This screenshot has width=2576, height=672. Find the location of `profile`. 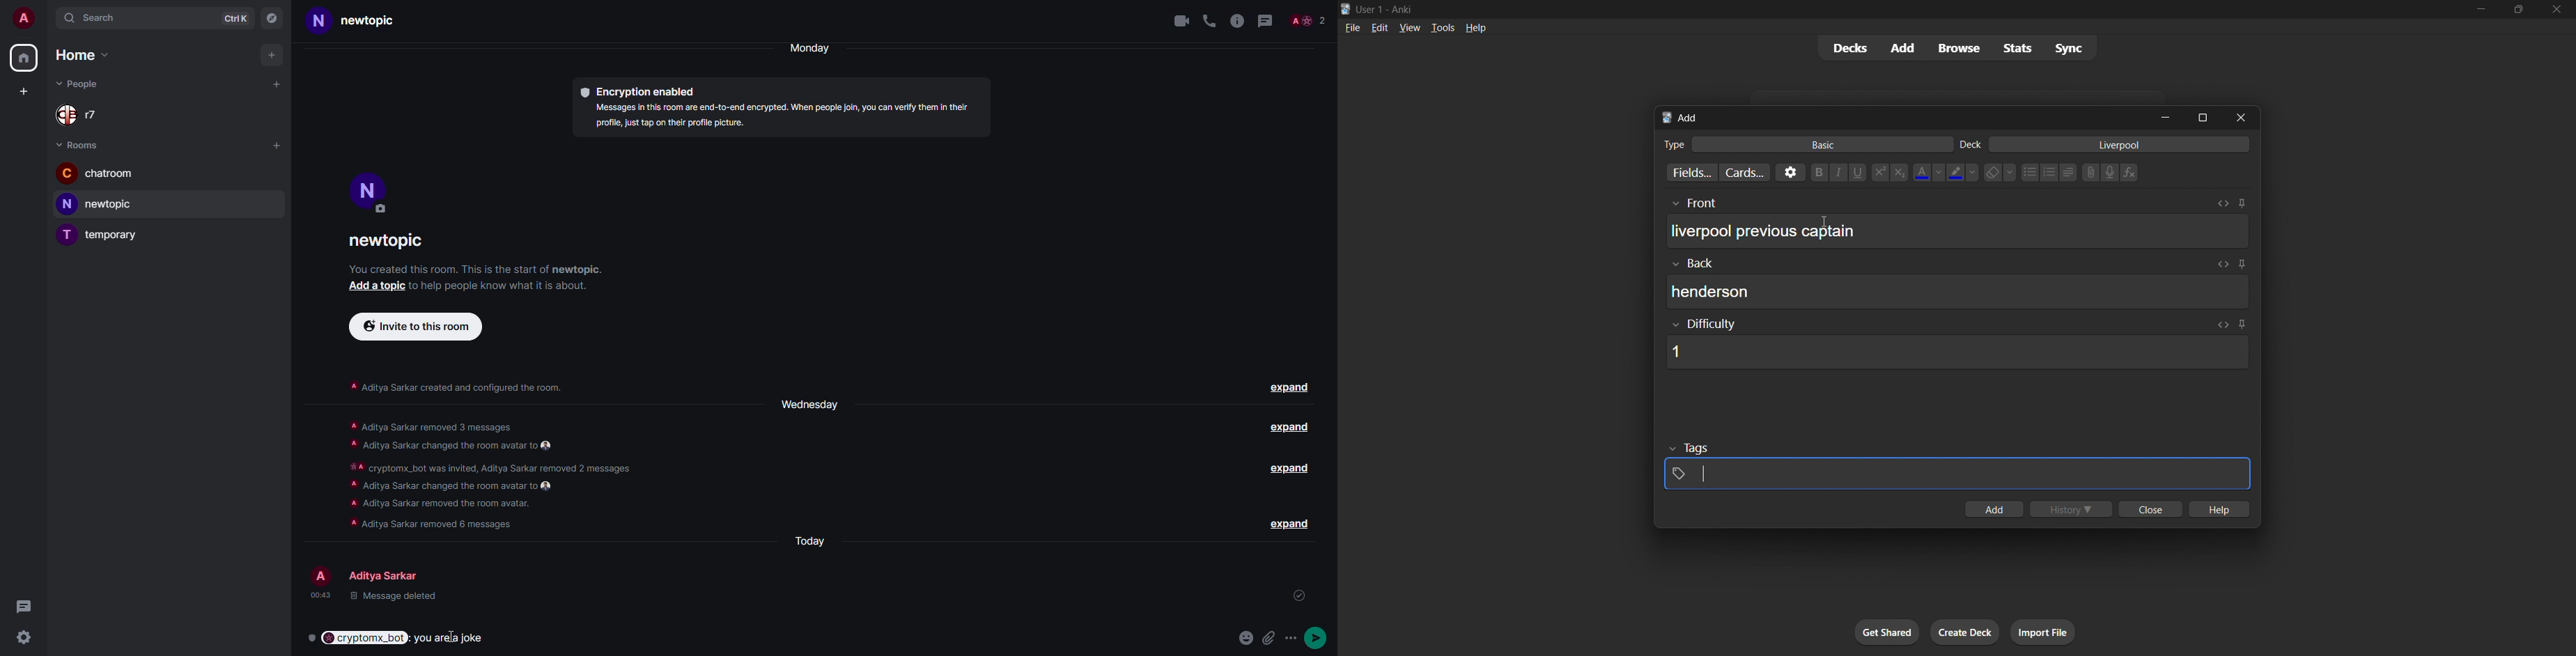

profile is located at coordinates (368, 189).